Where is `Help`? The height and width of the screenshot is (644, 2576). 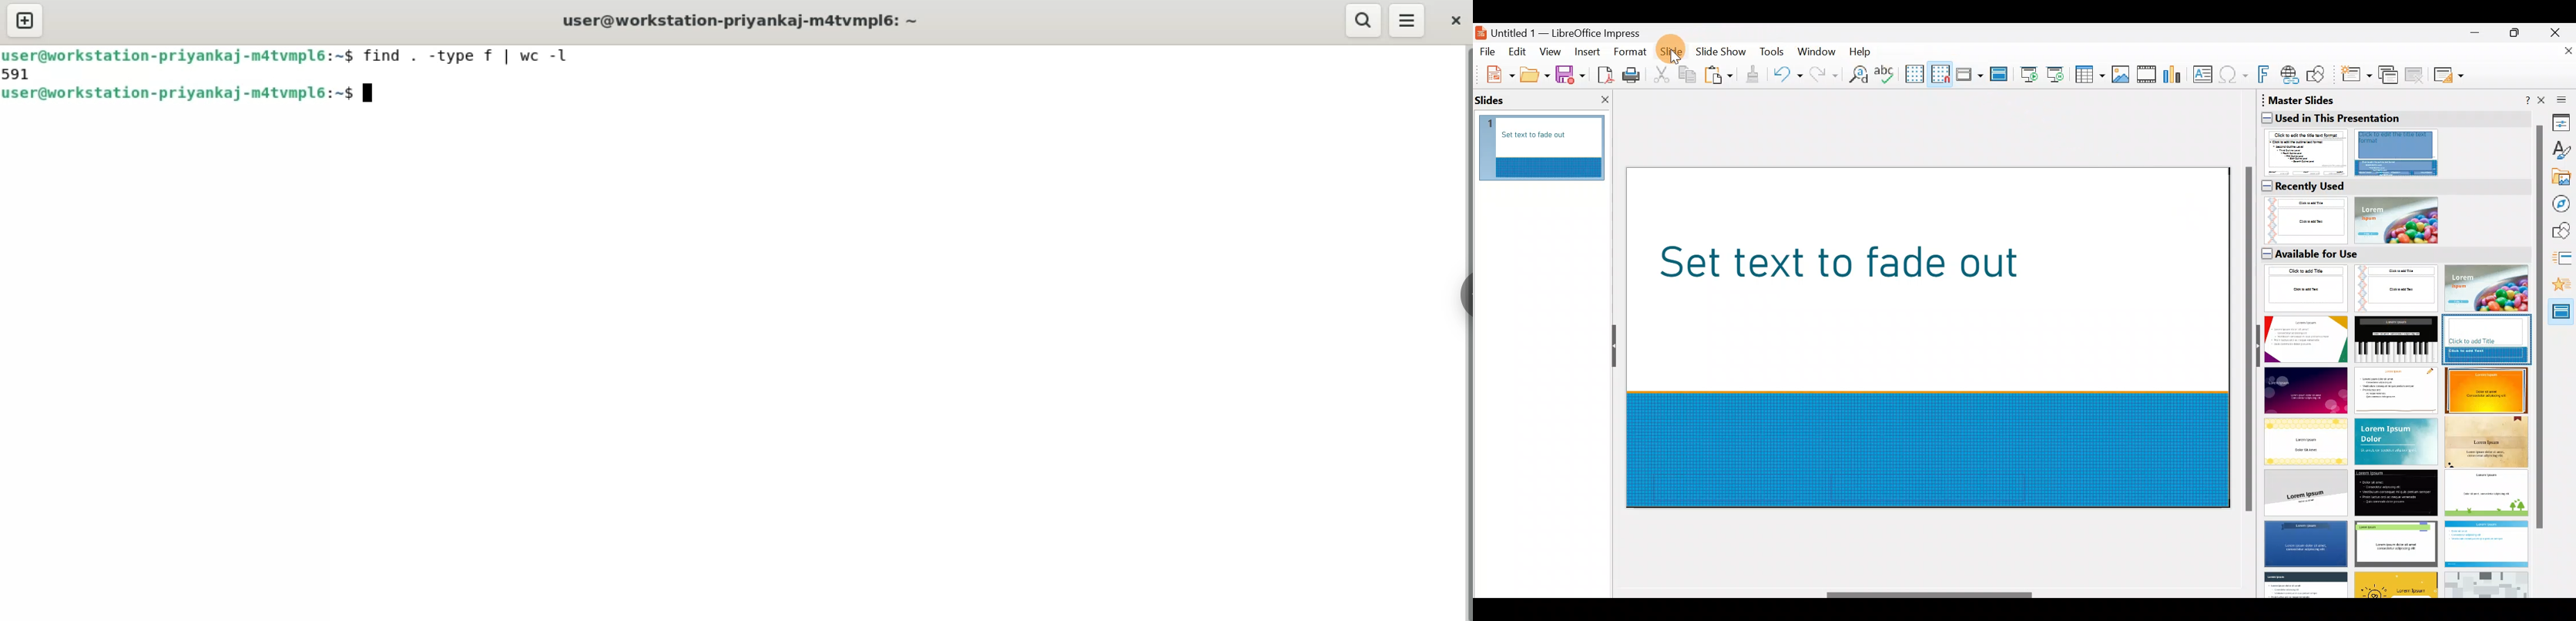 Help is located at coordinates (1863, 51).